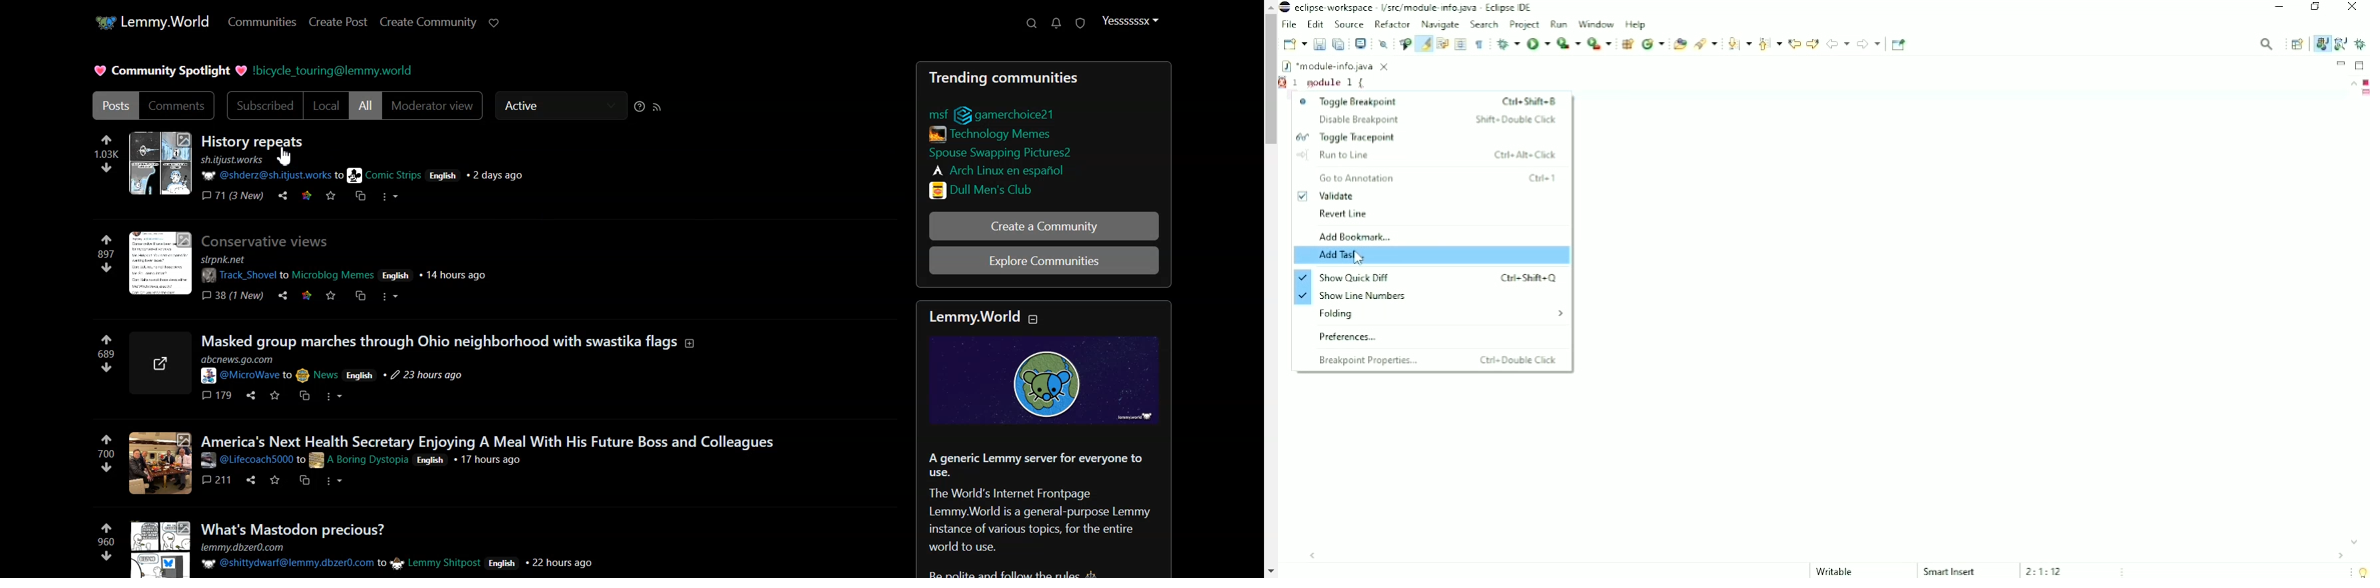 The height and width of the screenshot is (588, 2380). What do you see at coordinates (366, 106) in the screenshot?
I see `All` at bounding box center [366, 106].